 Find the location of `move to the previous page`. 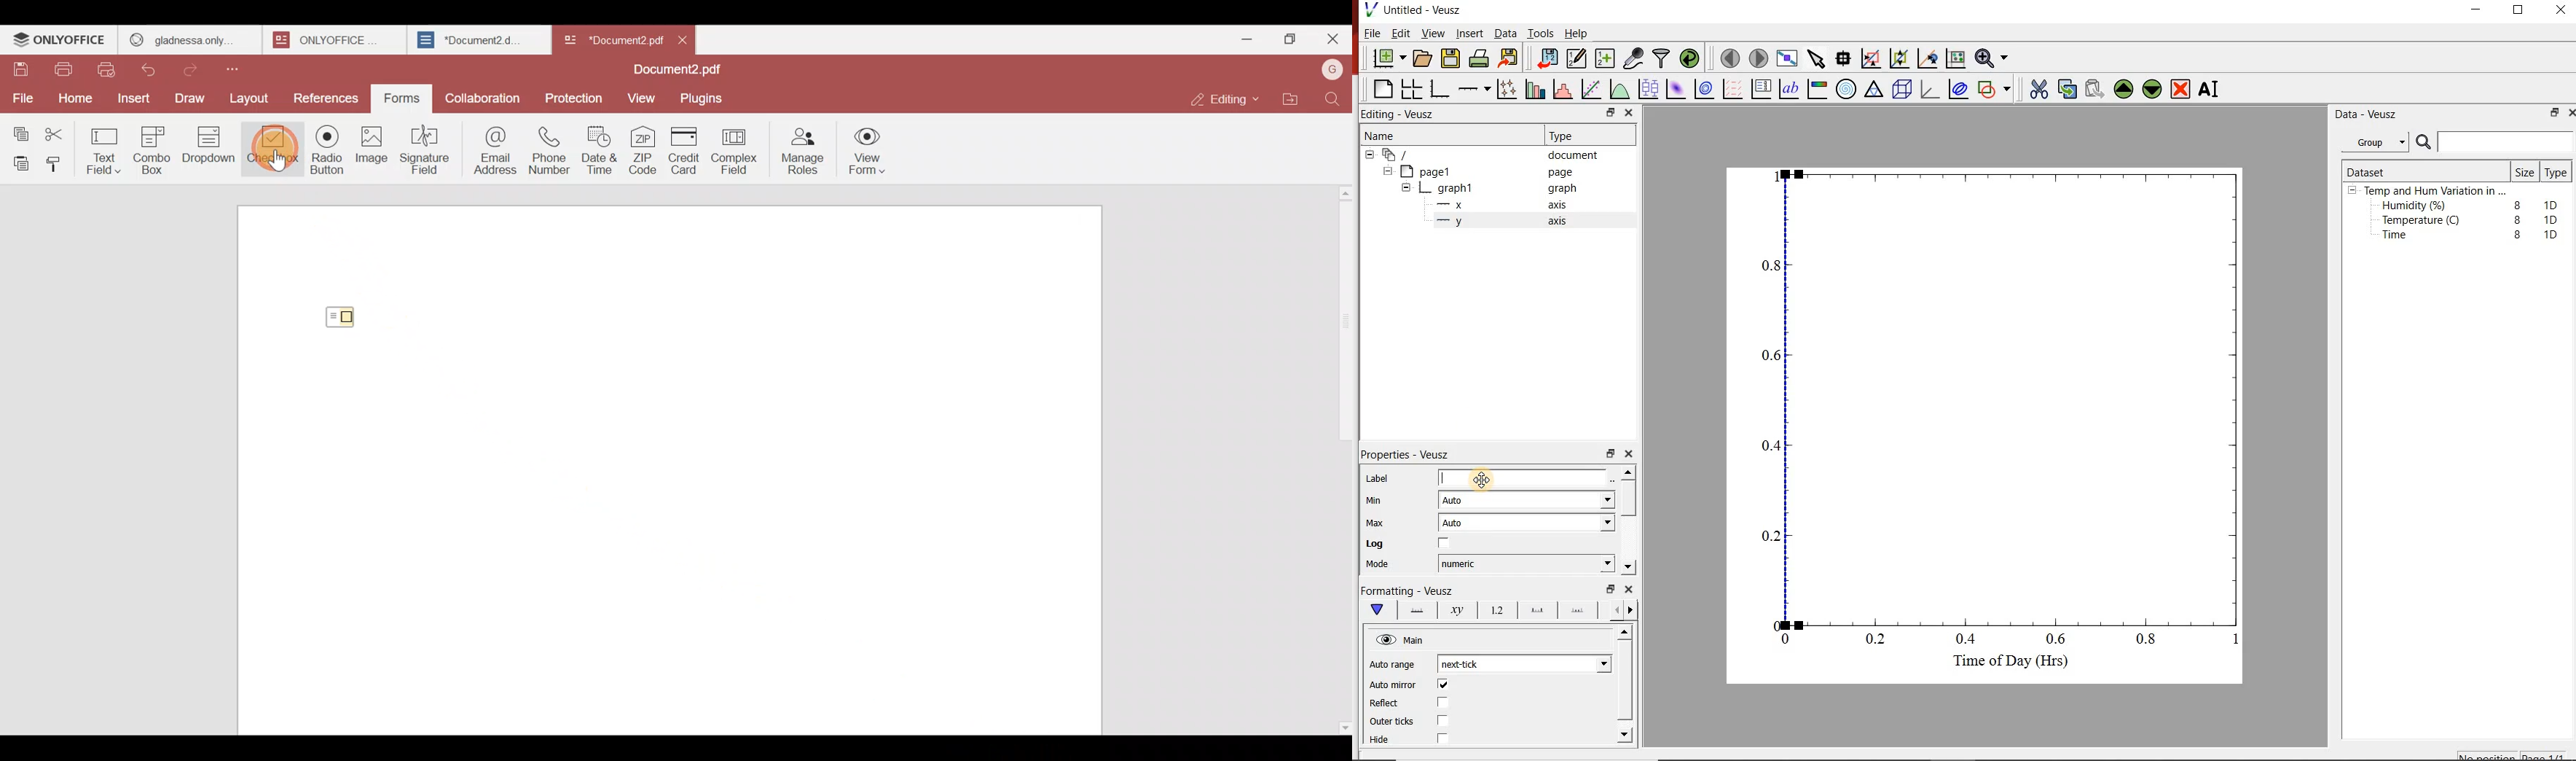

move to the previous page is located at coordinates (1729, 58).